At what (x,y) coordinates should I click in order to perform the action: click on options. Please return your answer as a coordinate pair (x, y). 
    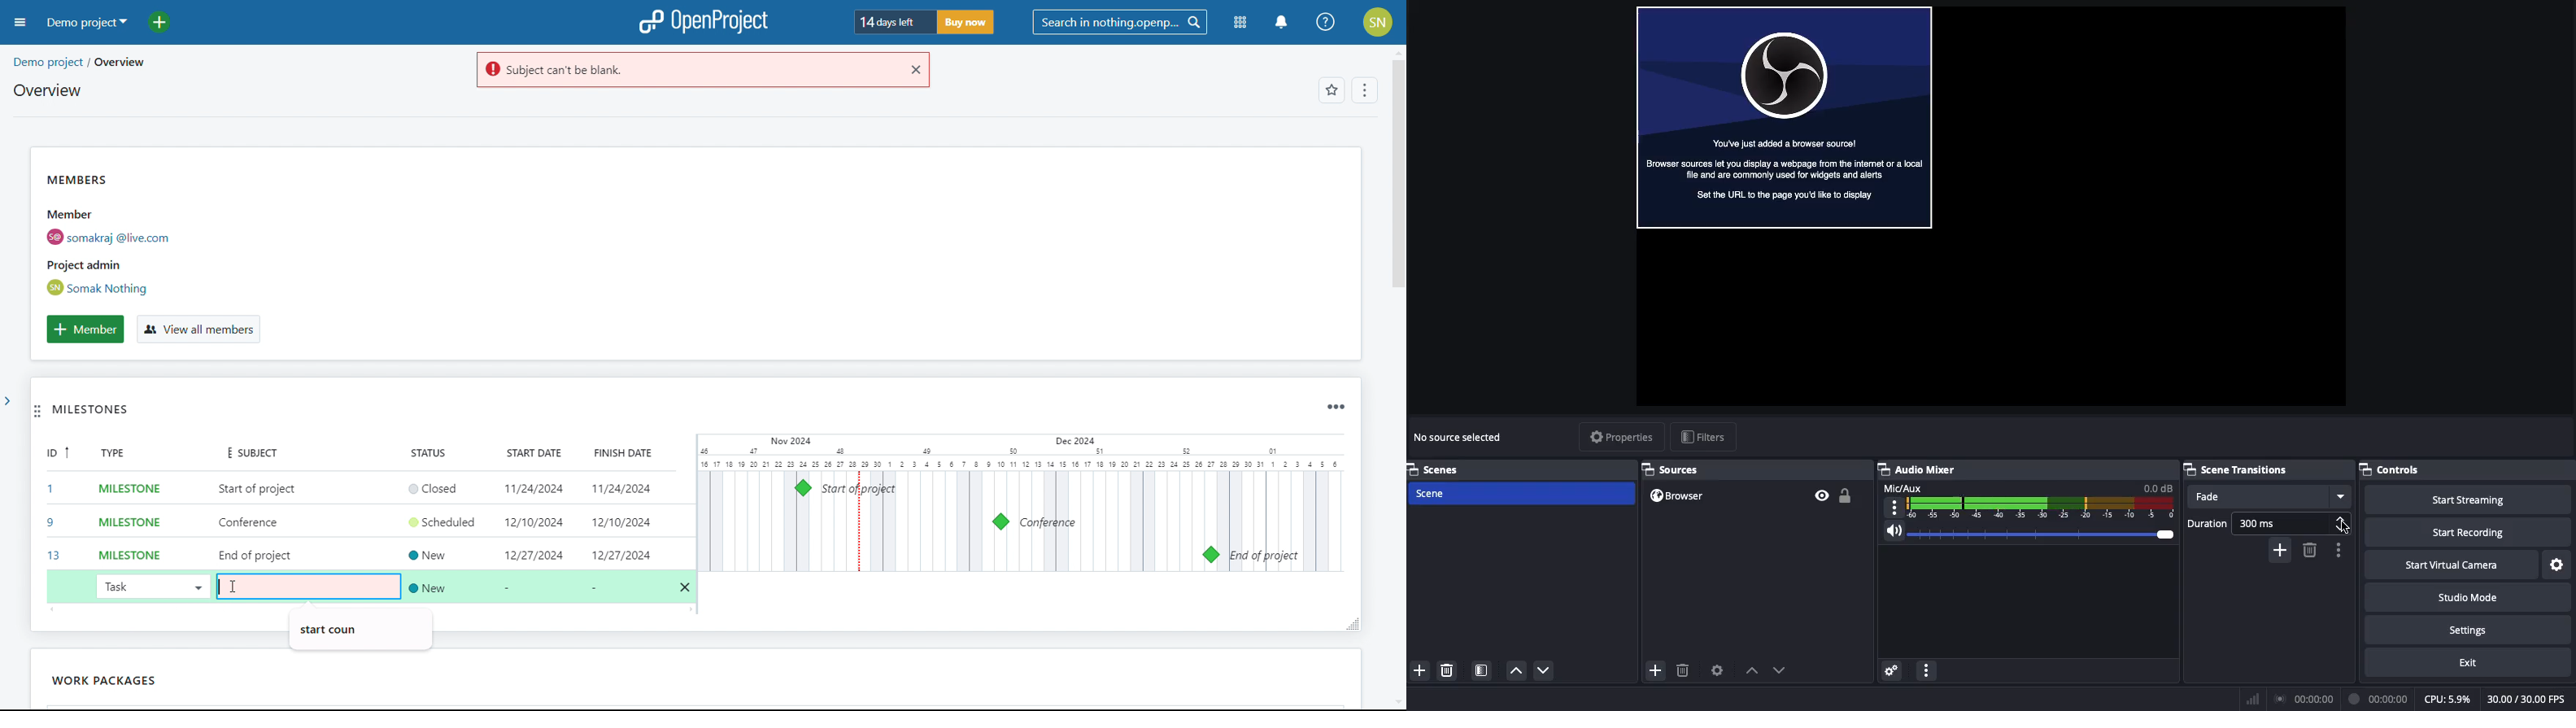
    Looking at the image, I should click on (2342, 556).